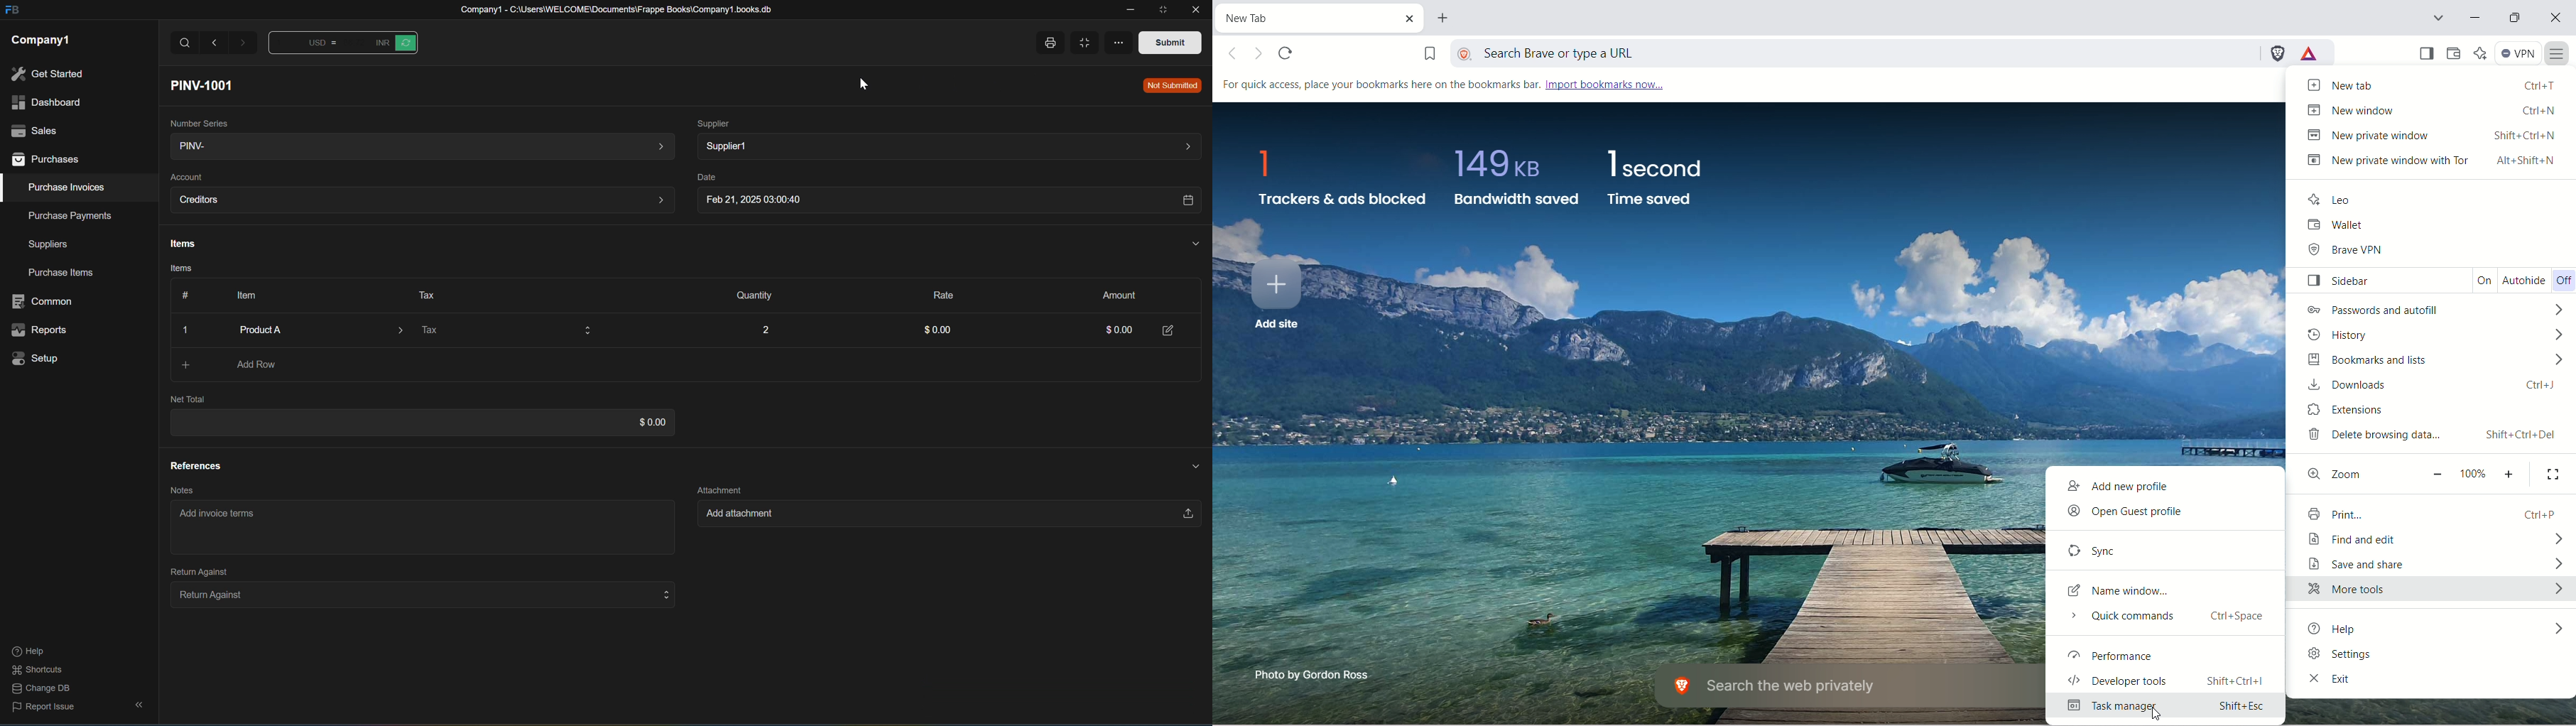 This screenshot has height=728, width=2576. I want to click on Notes, so click(179, 490).